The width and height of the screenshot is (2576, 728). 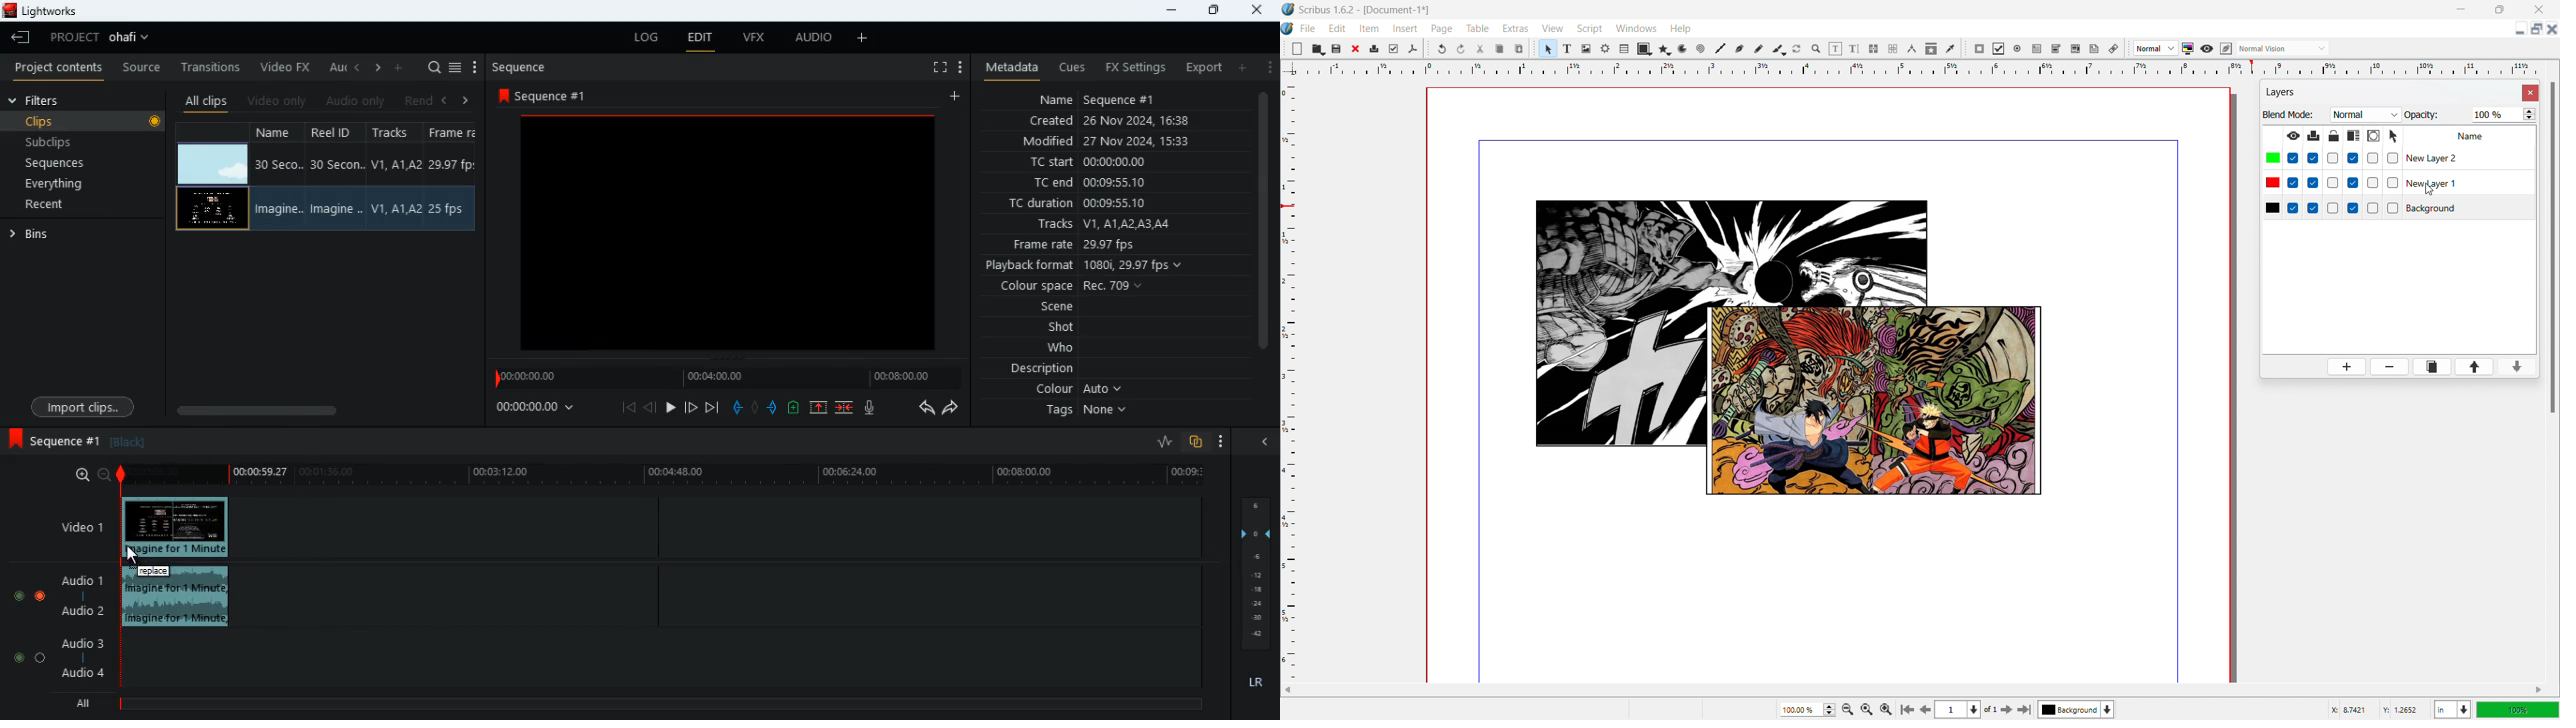 What do you see at coordinates (1798, 48) in the screenshot?
I see `rotate item` at bounding box center [1798, 48].